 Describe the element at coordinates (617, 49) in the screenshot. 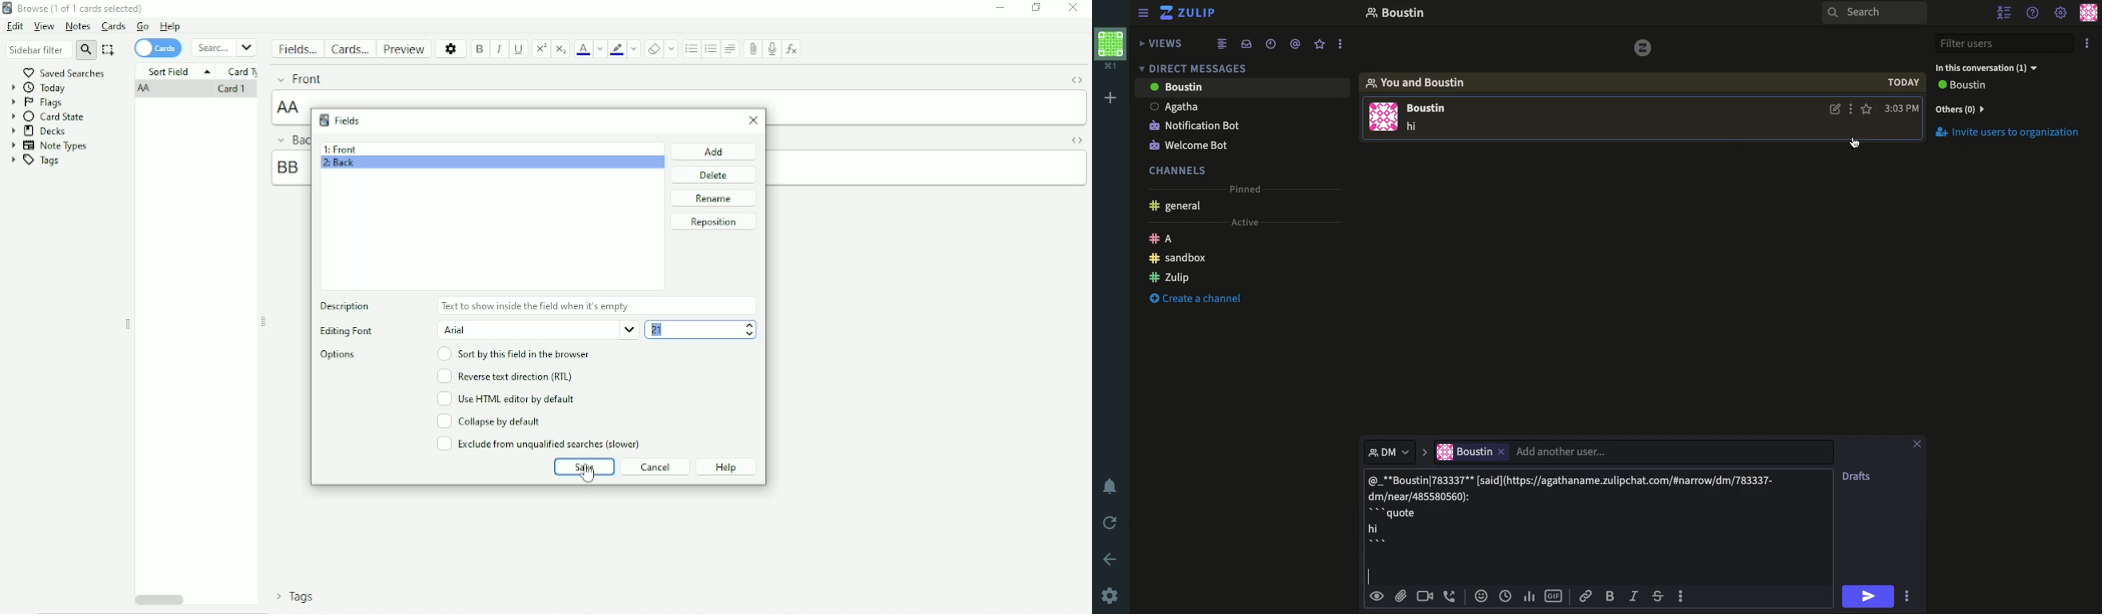

I see `Text highlight color` at that location.